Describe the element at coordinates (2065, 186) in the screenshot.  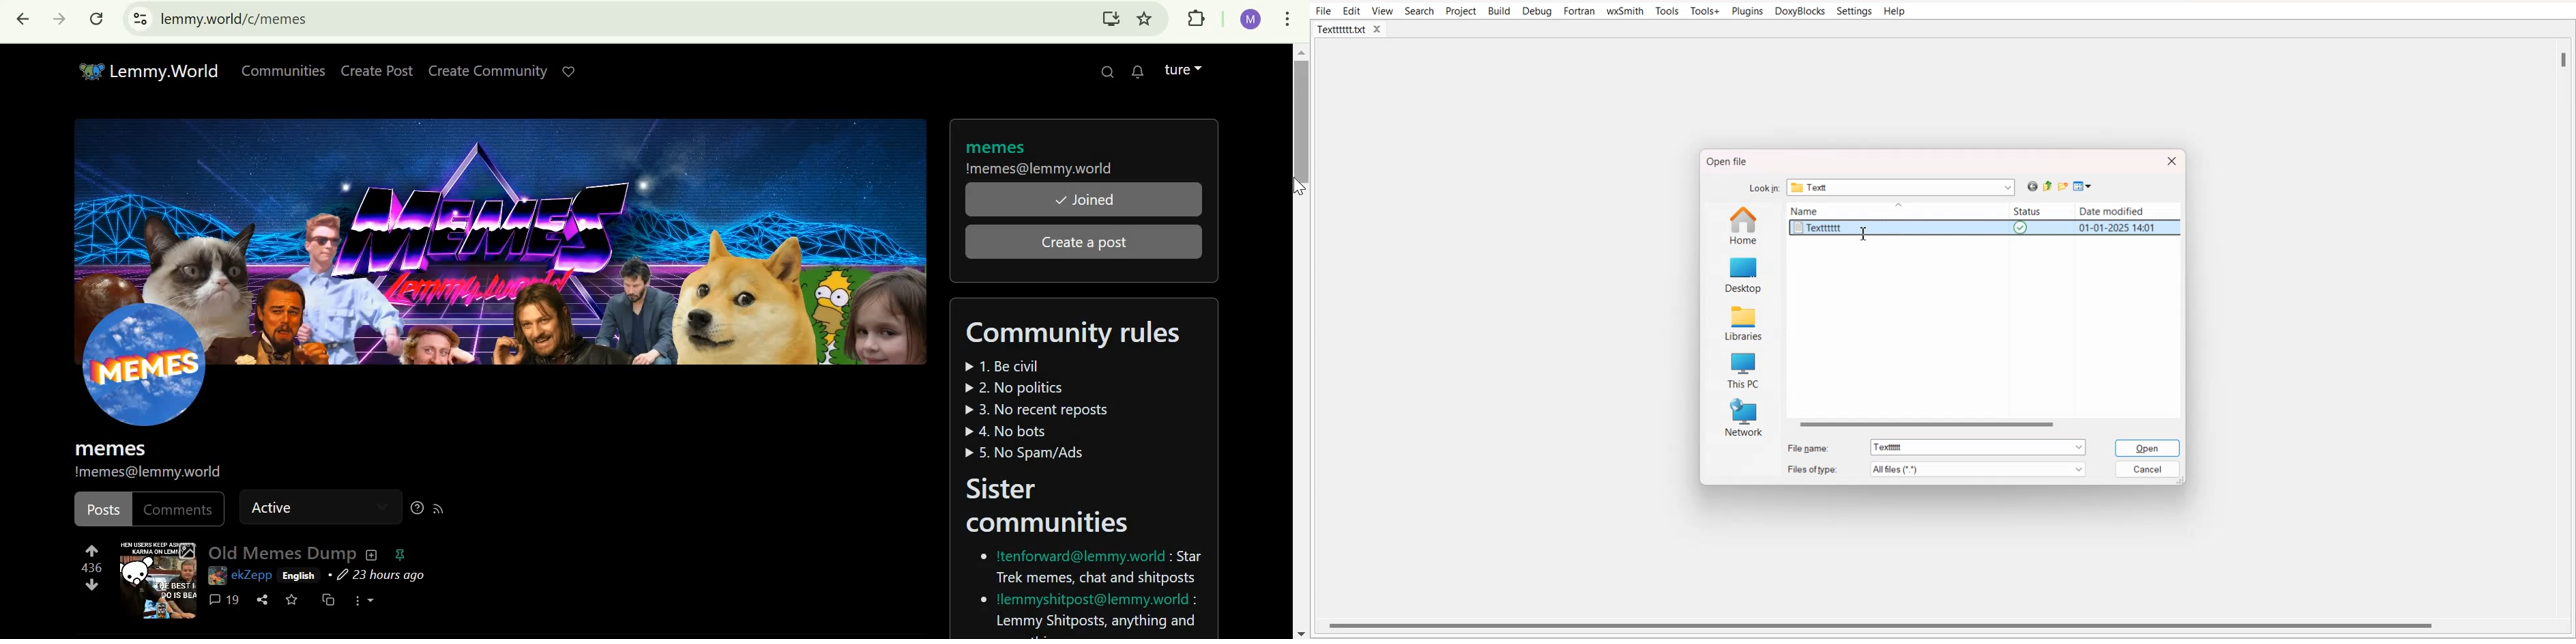
I see `Create new folder` at that location.